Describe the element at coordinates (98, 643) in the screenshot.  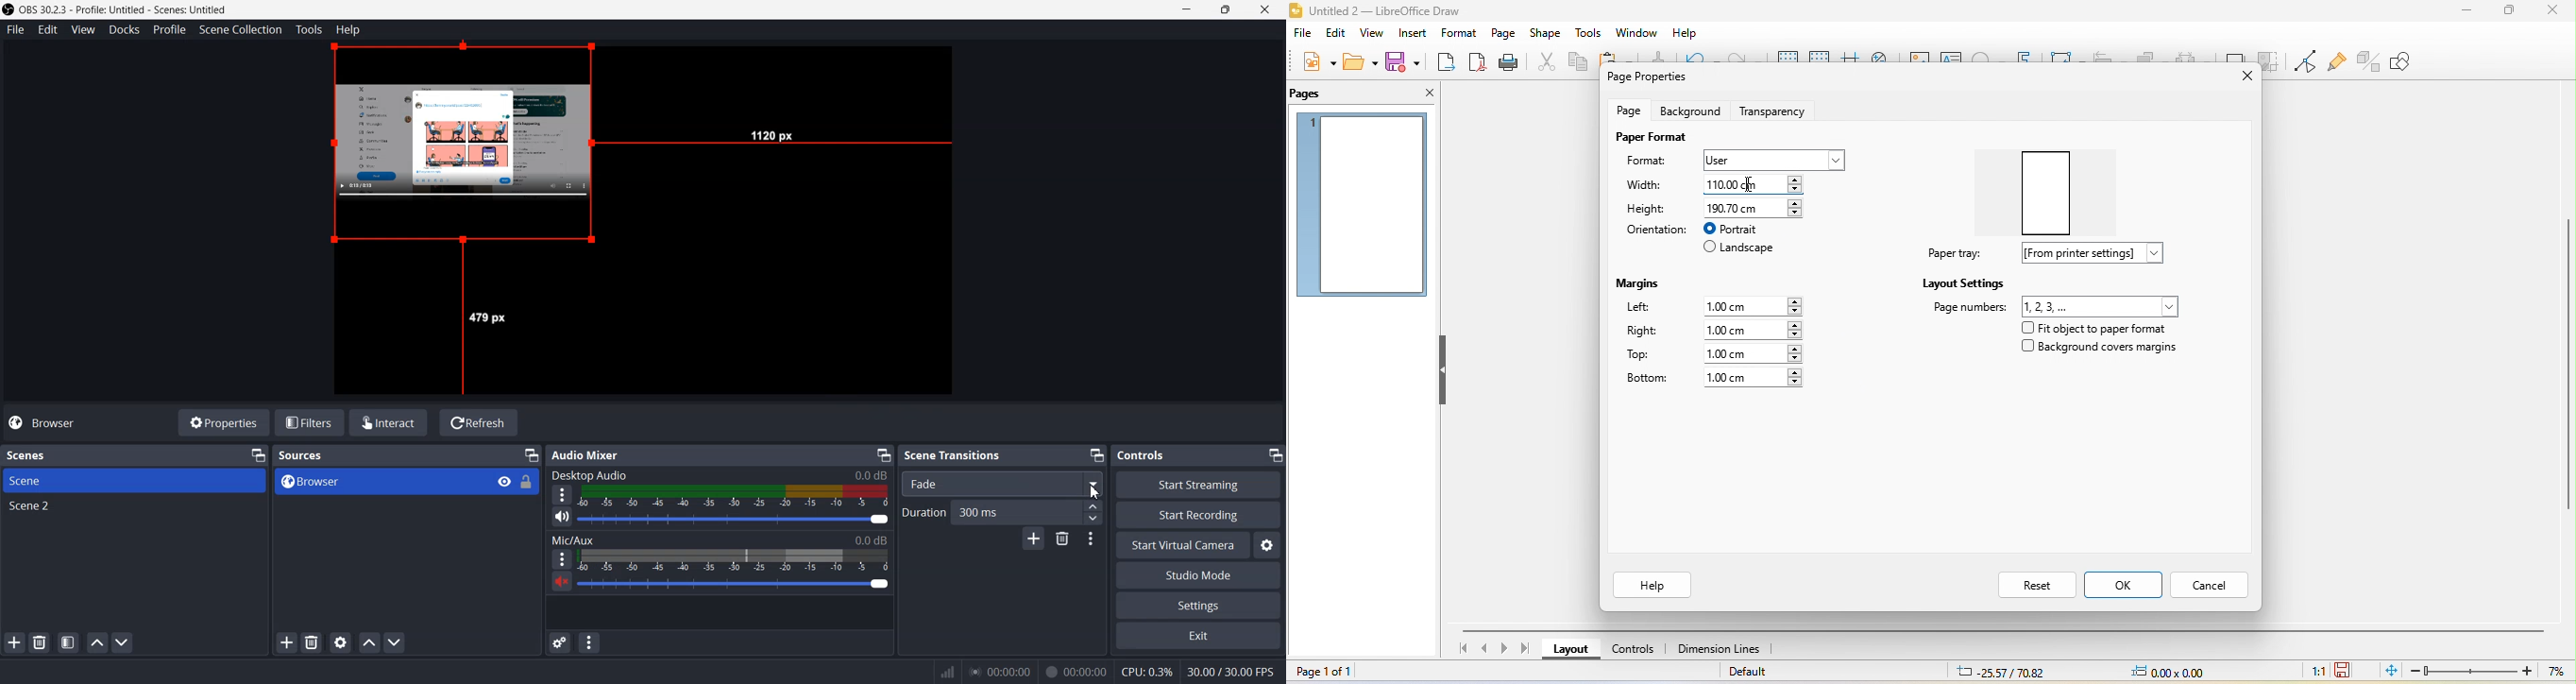
I see `Move scene up` at that location.